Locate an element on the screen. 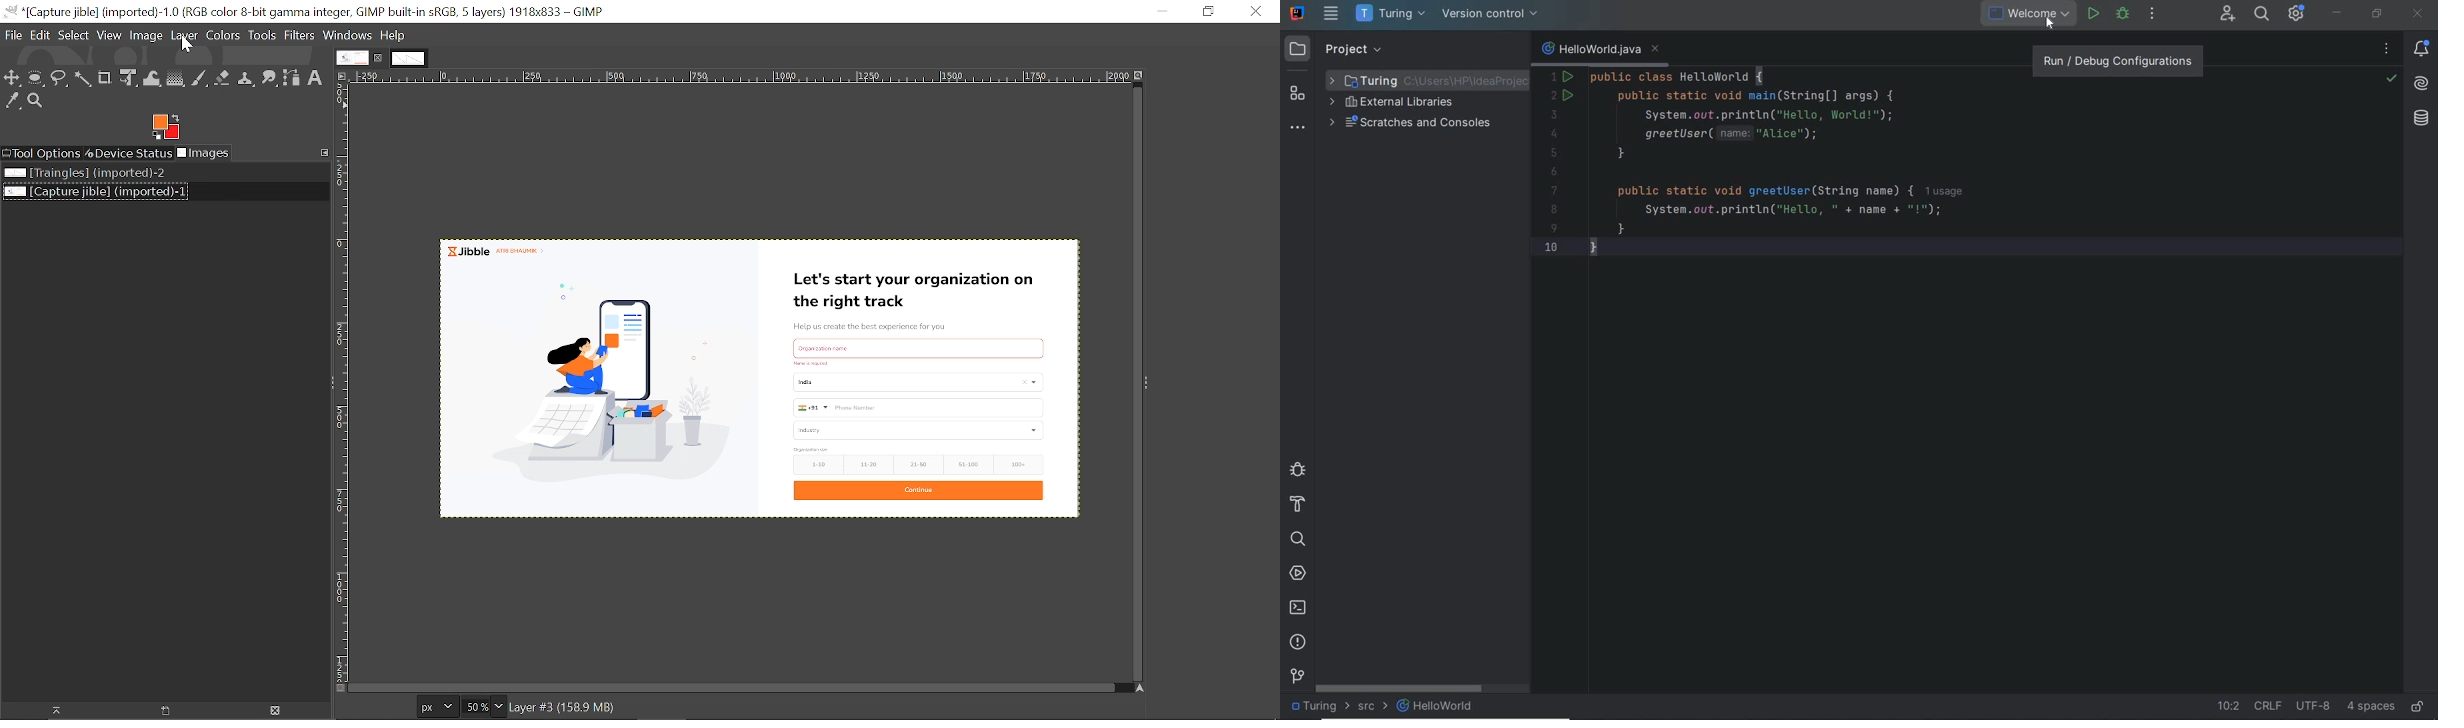 This screenshot has height=728, width=2464. notifications is located at coordinates (2424, 50).